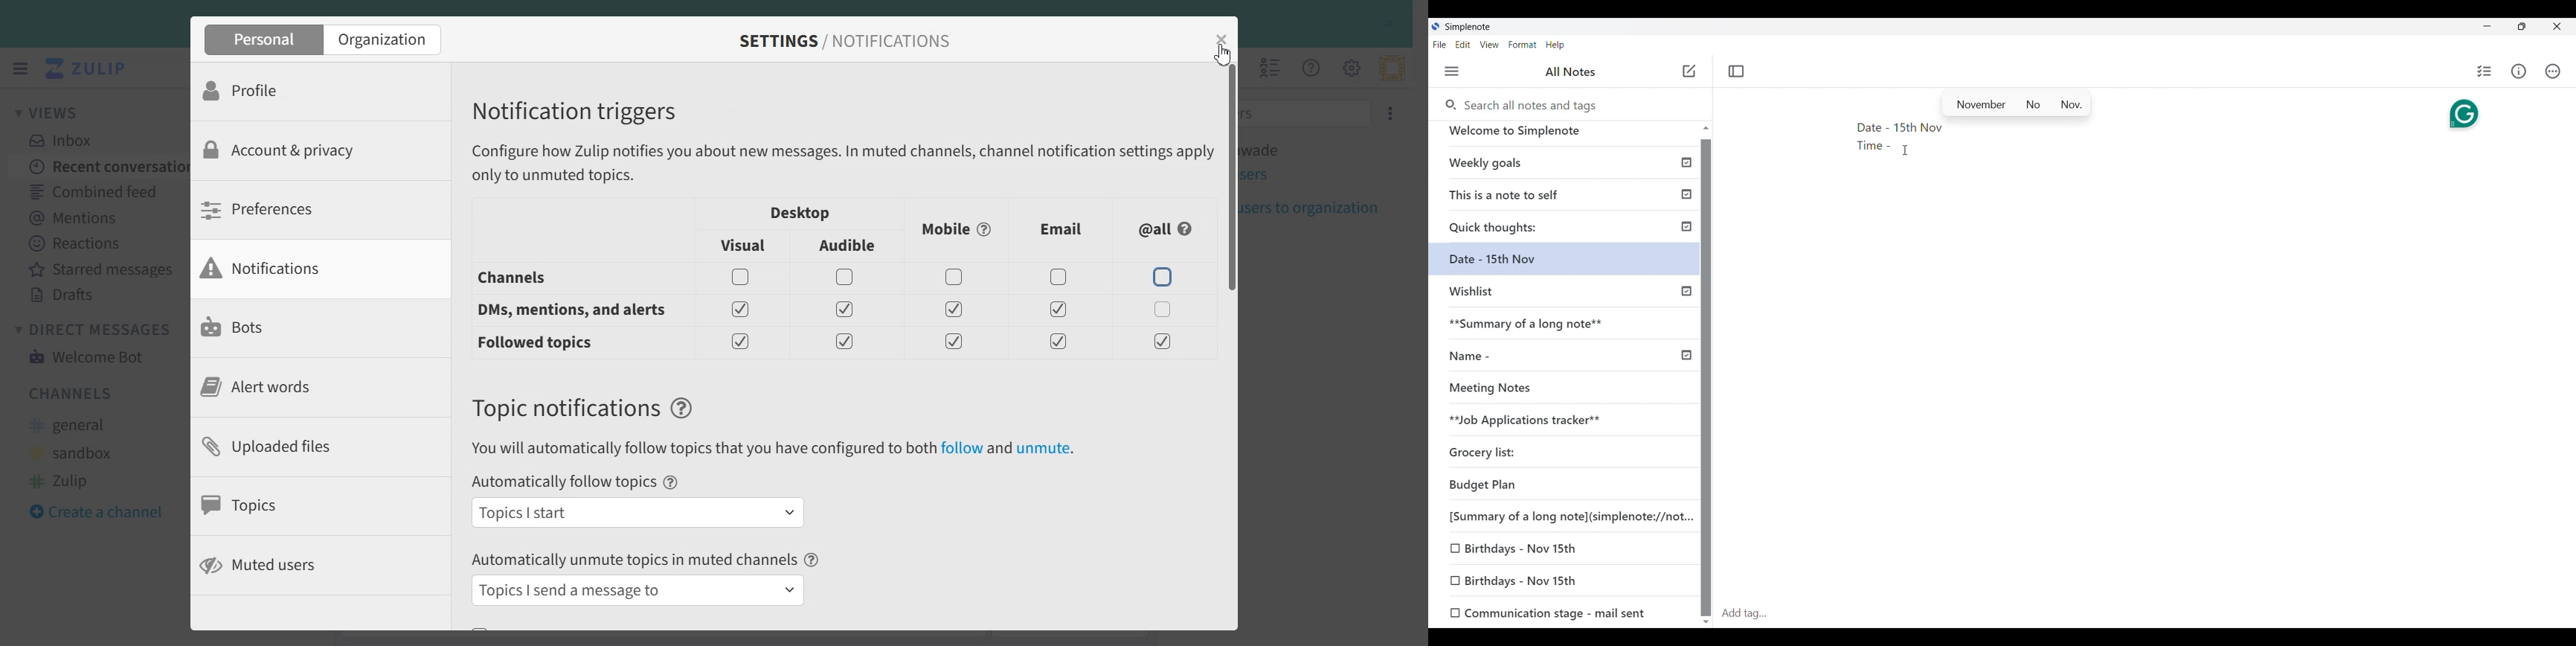 The image size is (2576, 672). Describe the element at coordinates (1569, 328) in the screenshot. I see `Published note, indicated by check icon` at that location.